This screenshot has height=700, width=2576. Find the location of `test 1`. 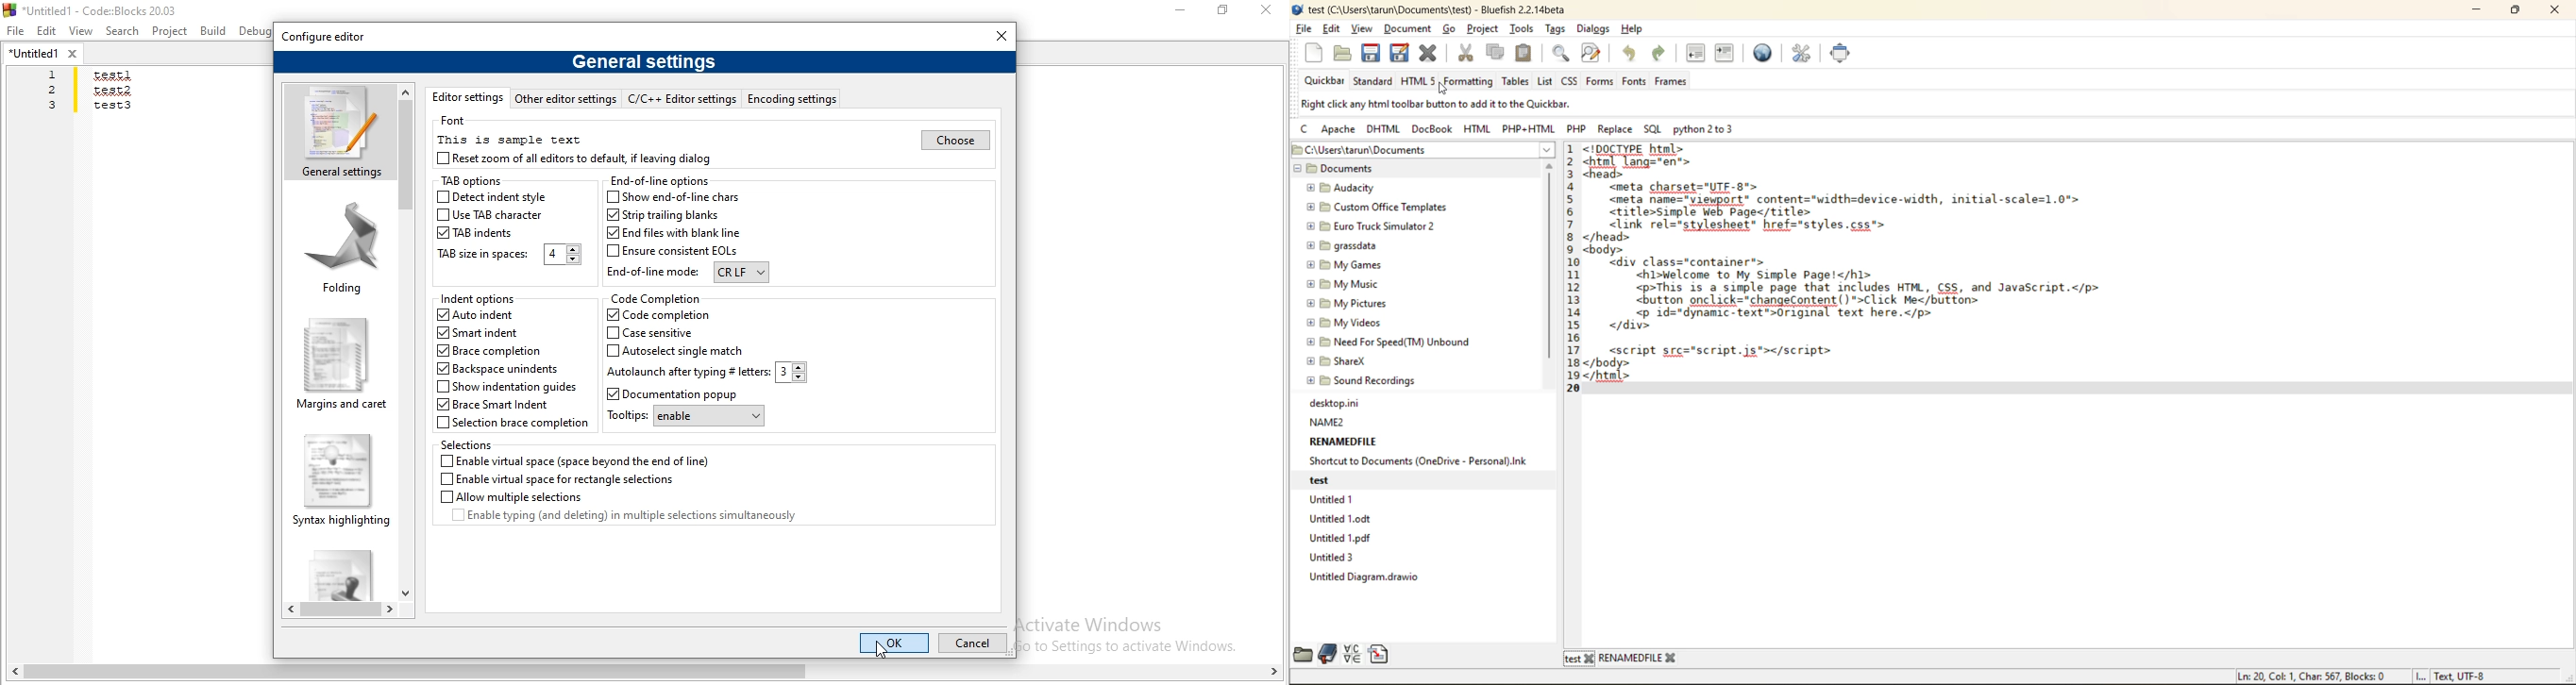

test 1 is located at coordinates (111, 76).